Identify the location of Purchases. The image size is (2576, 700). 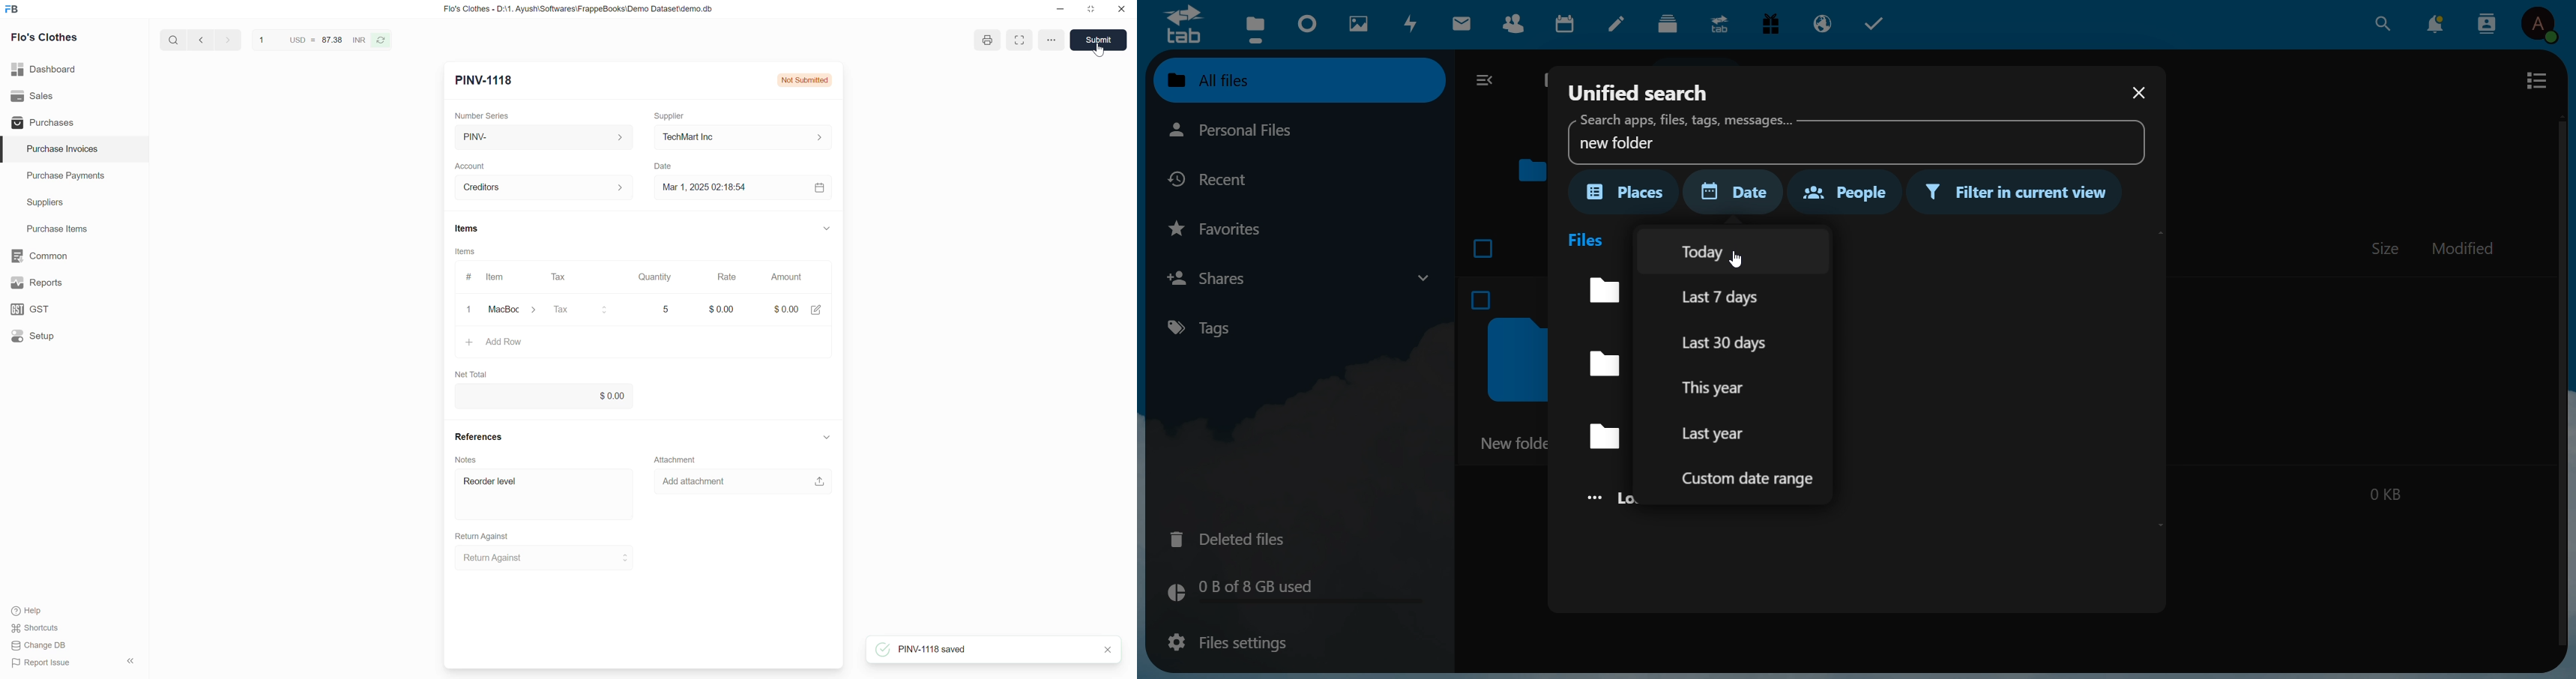
(74, 122).